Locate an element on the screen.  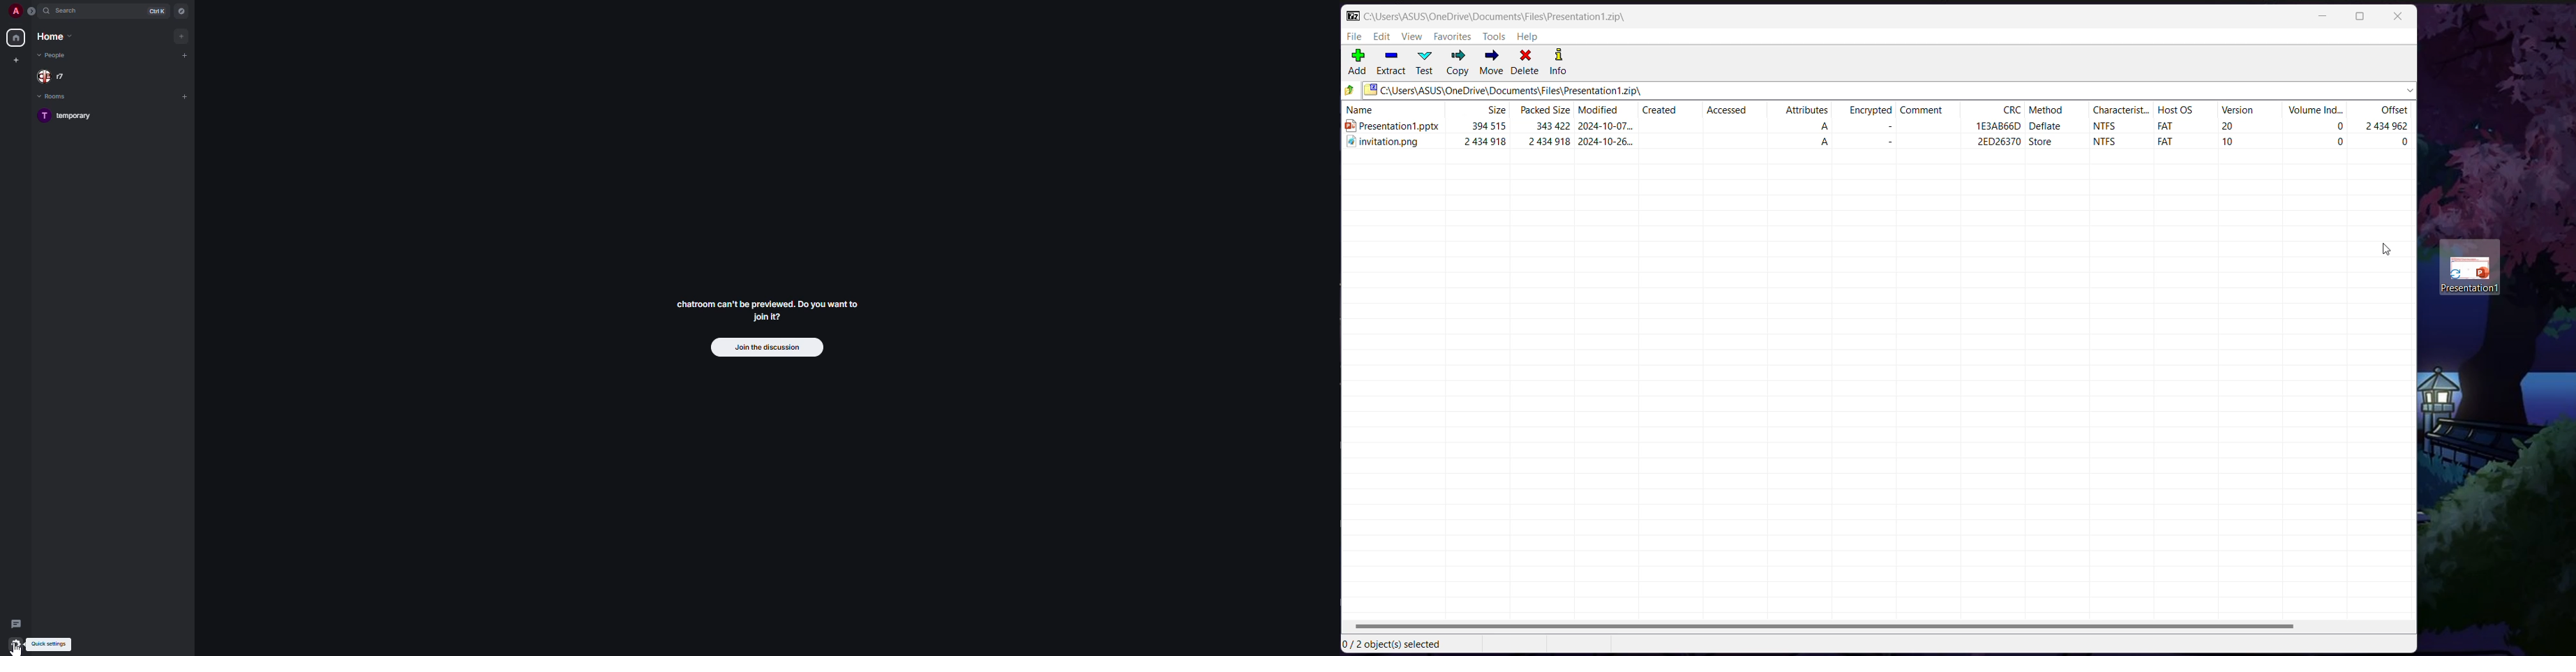
 2024-10-26... is located at coordinates (1609, 144).